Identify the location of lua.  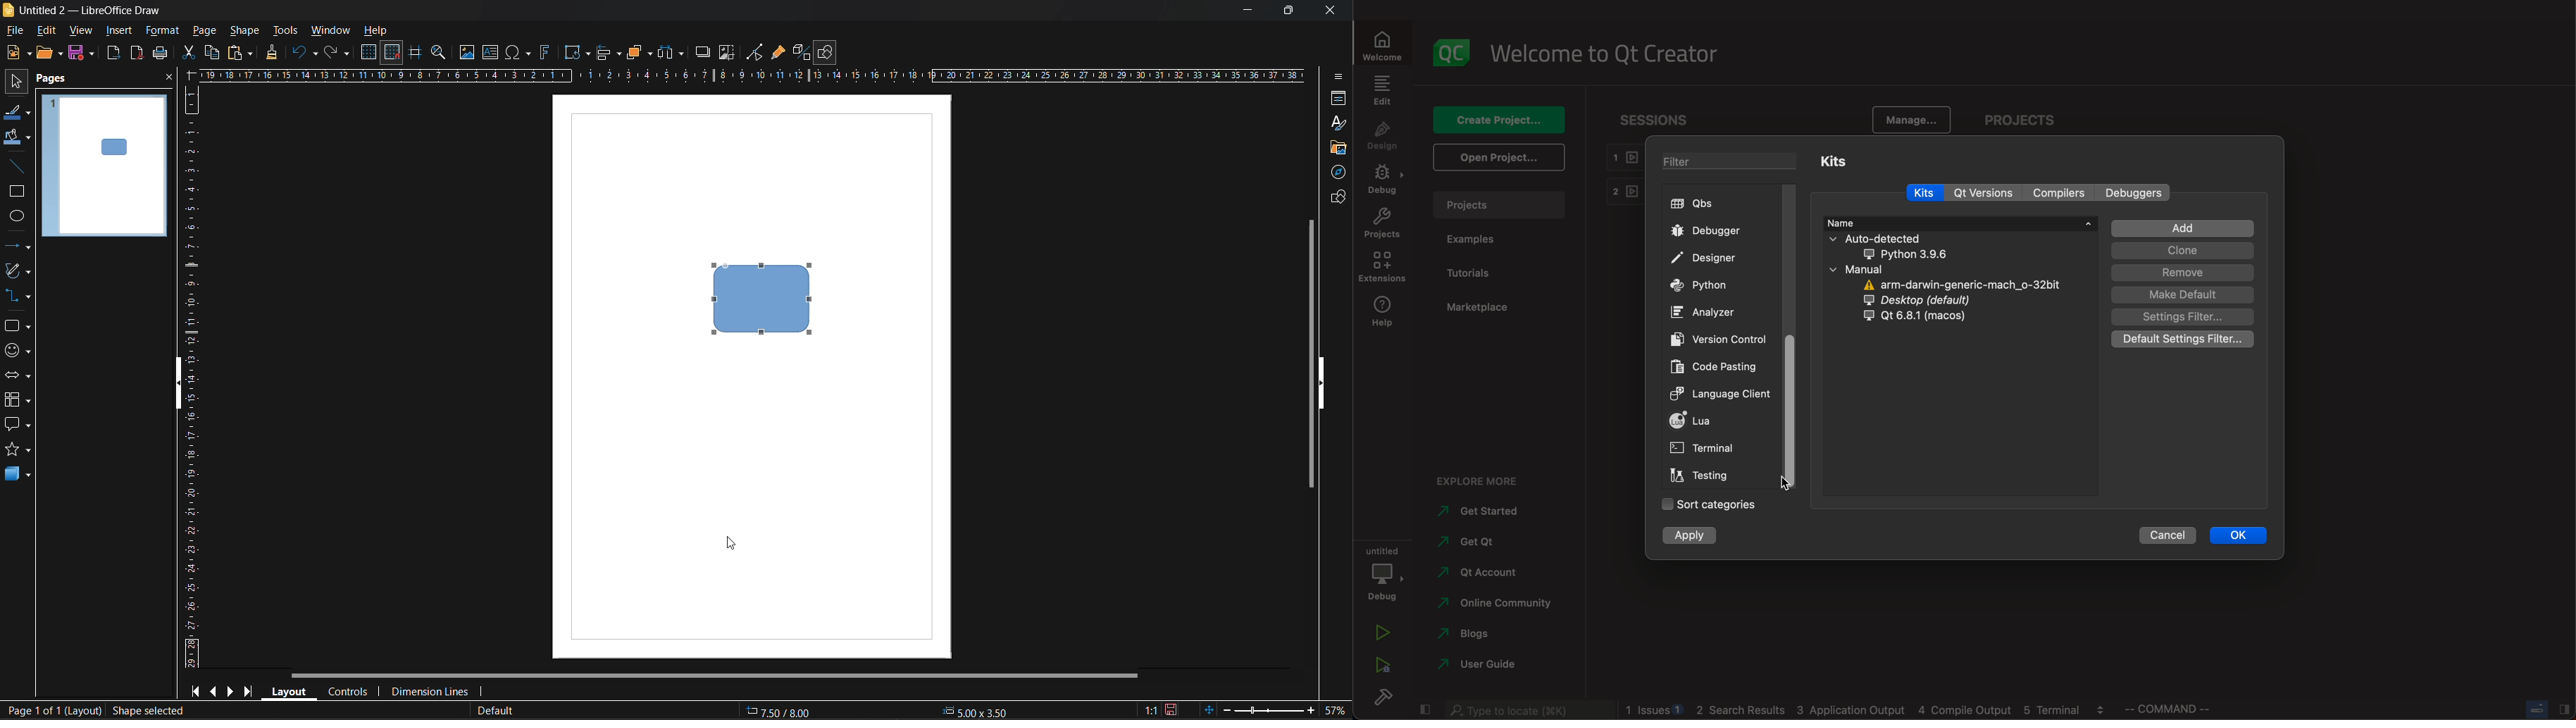
(1701, 420).